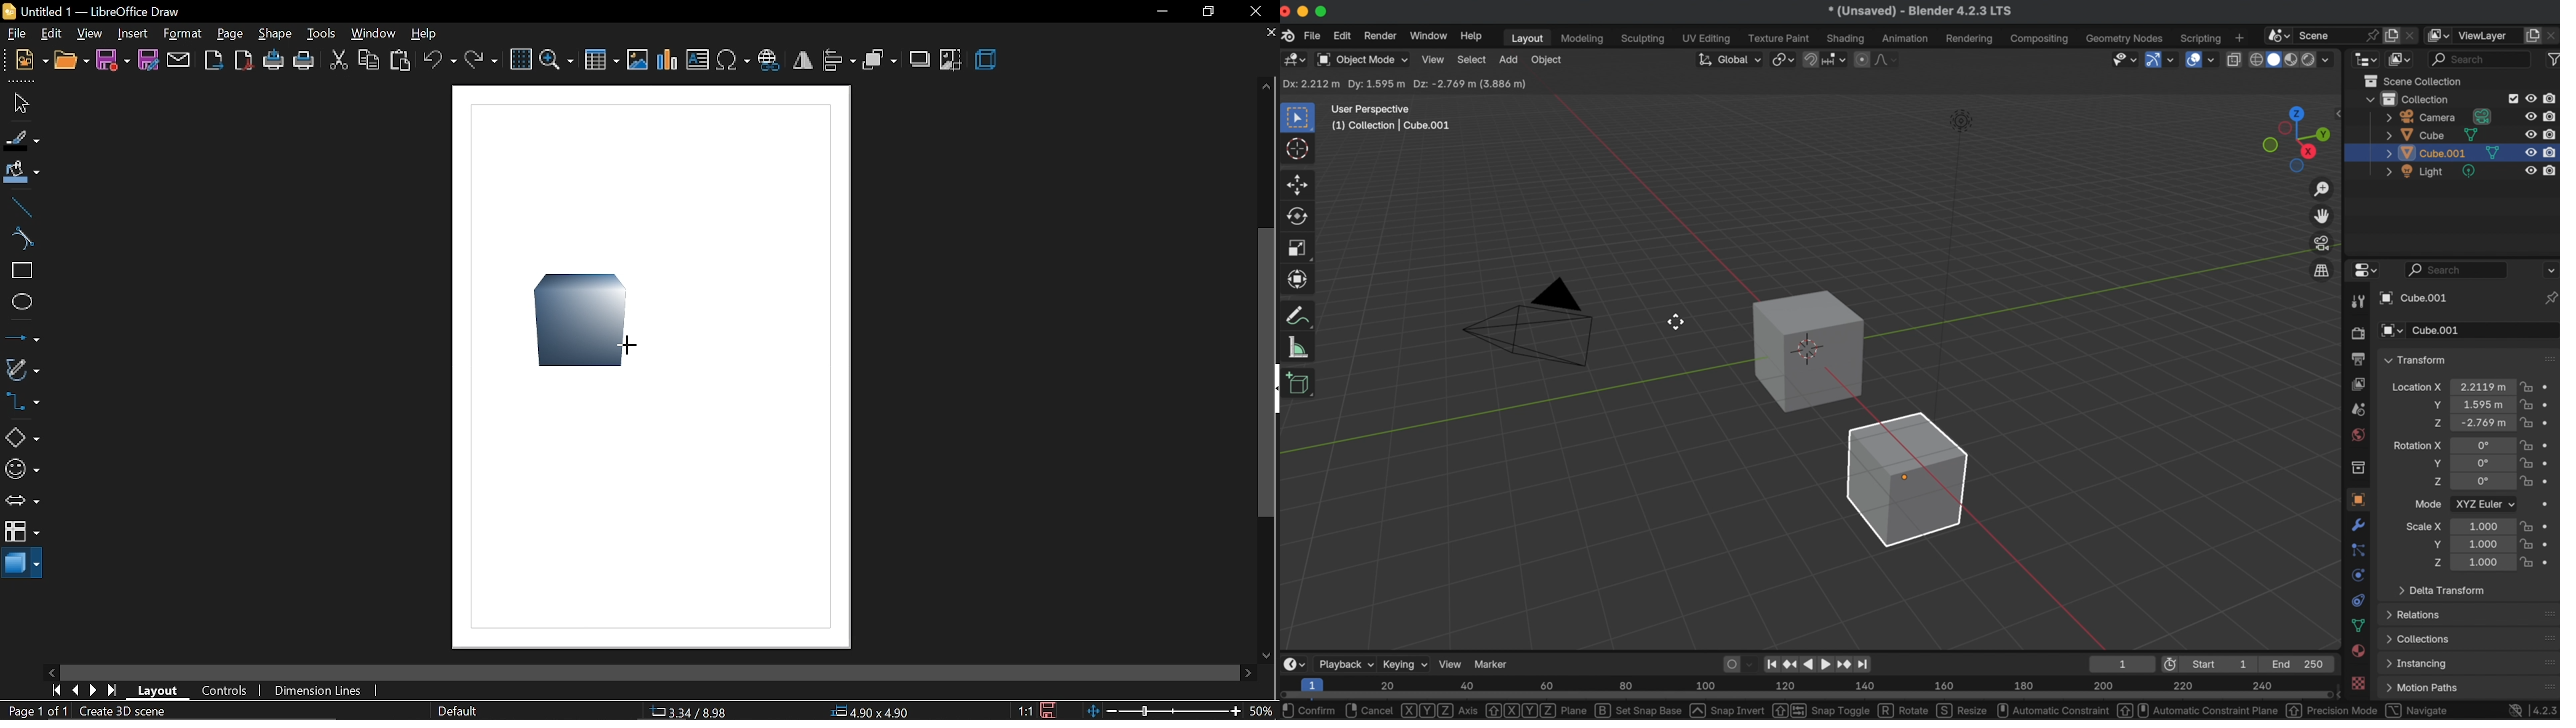 This screenshot has width=2576, height=728. What do you see at coordinates (51, 672) in the screenshot?
I see `move left` at bounding box center [51, 672].